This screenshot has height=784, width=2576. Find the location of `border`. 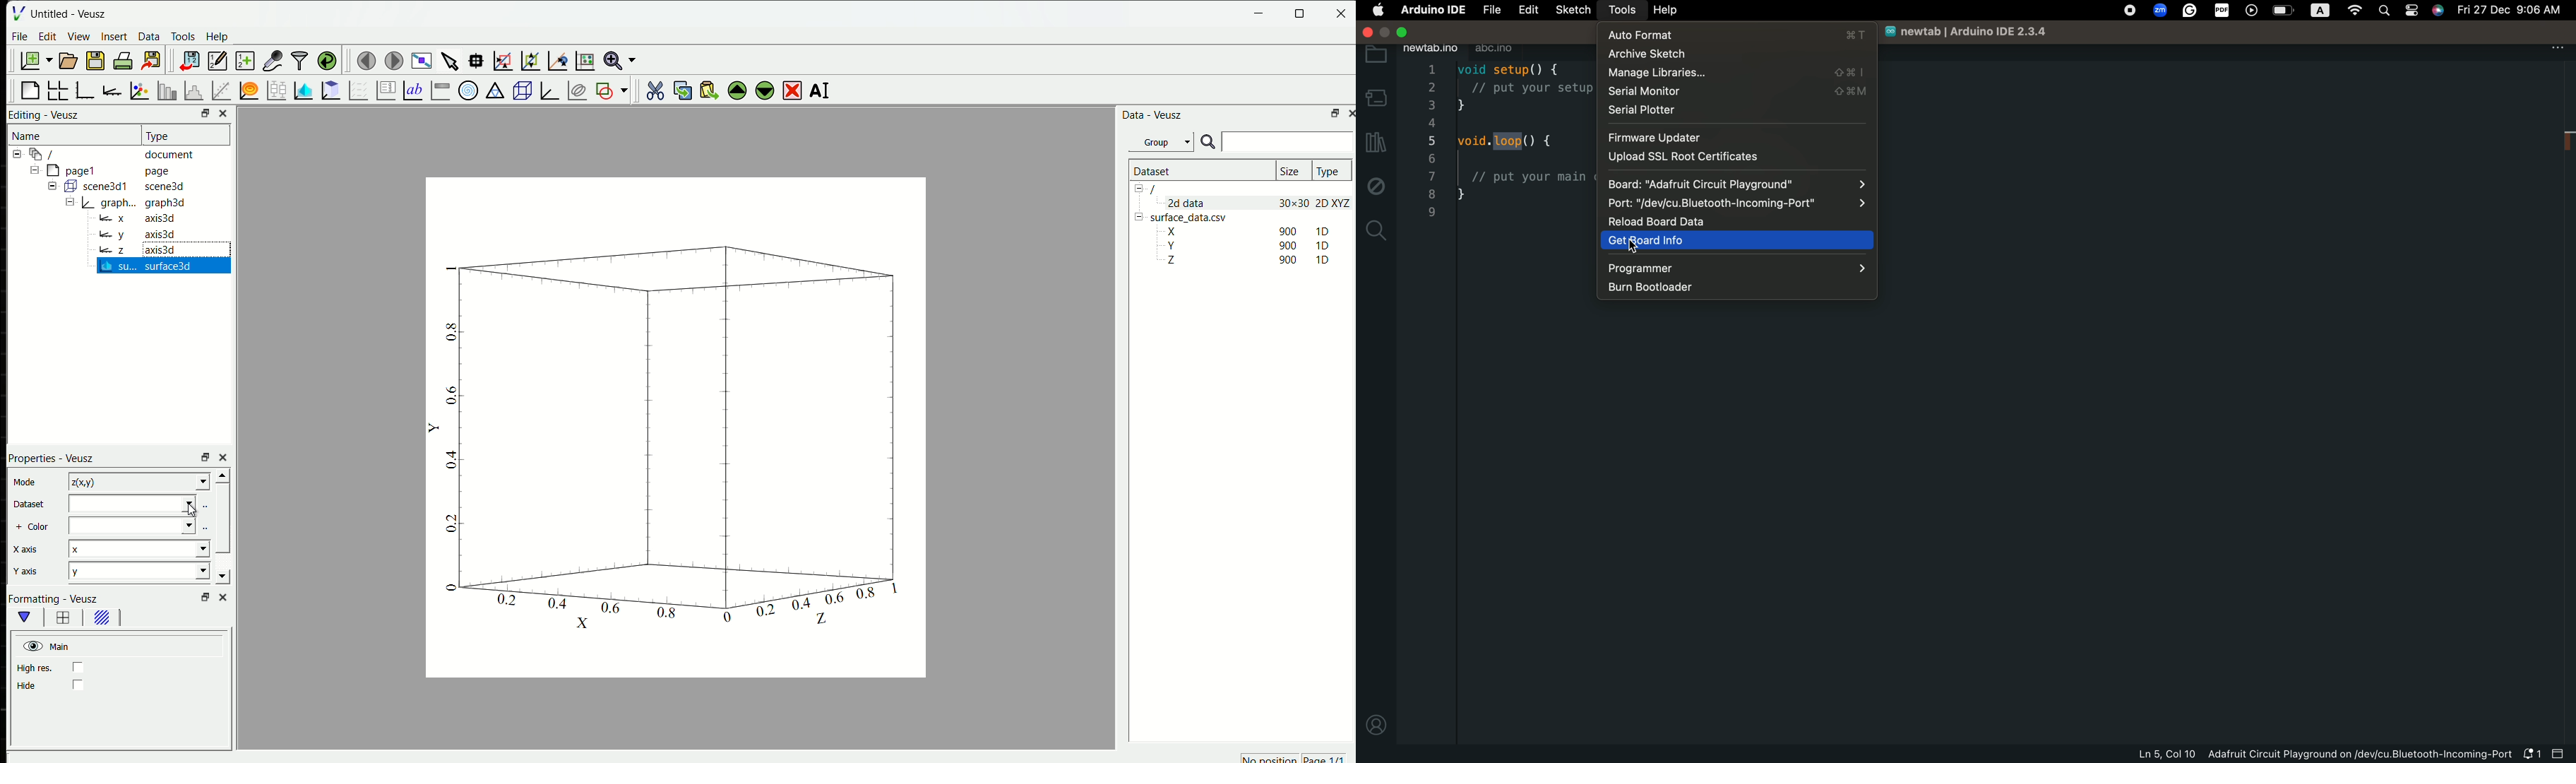

border is located at coordinates (63, 617).